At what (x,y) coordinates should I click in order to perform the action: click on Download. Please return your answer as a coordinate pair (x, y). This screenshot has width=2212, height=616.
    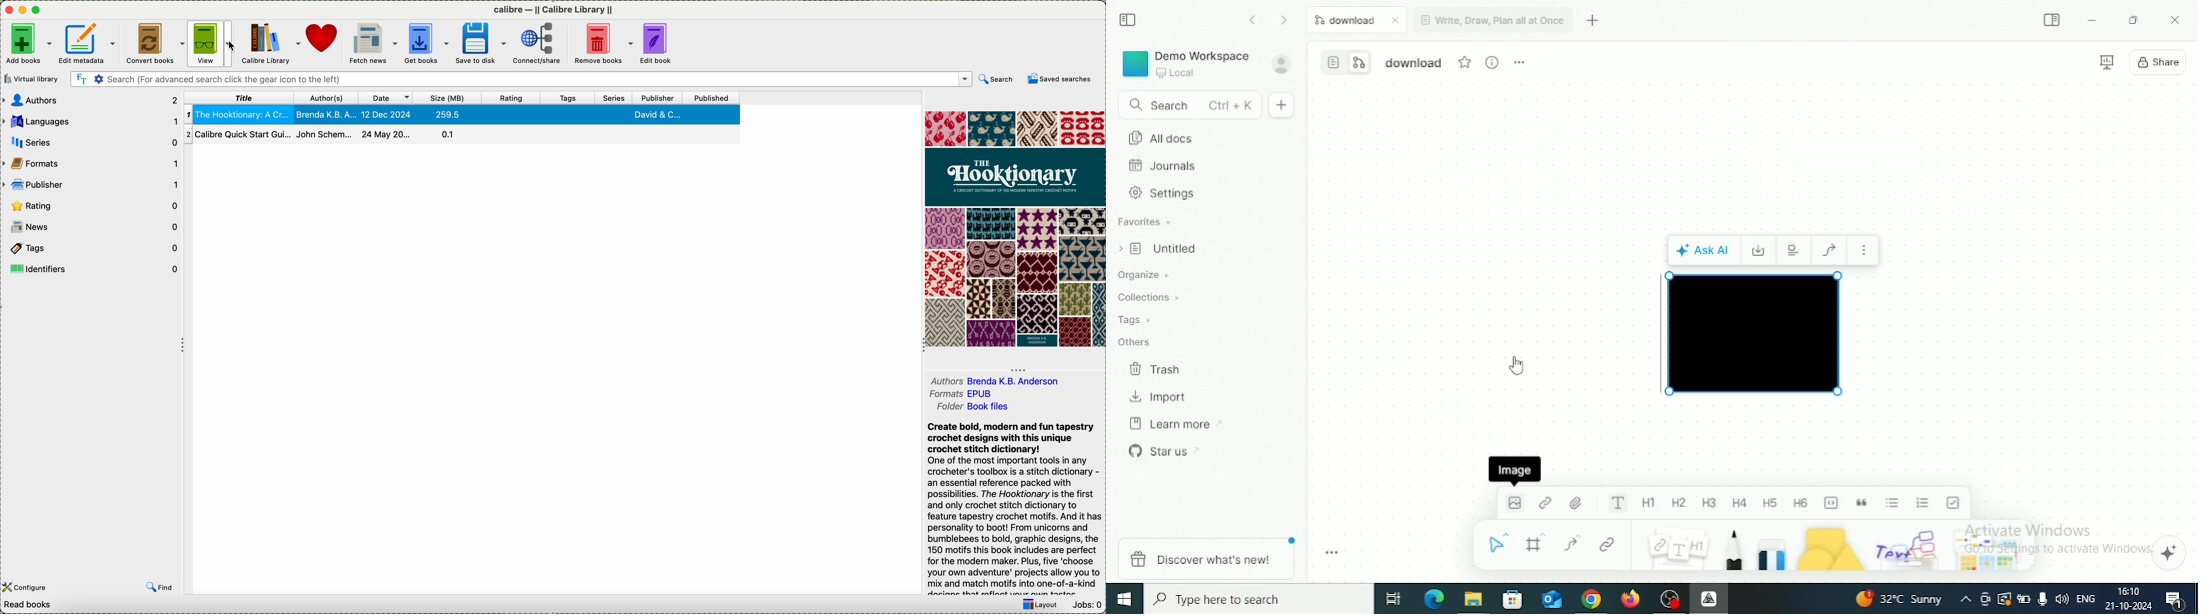
    Looking at the image, I should click on (1761, 250).